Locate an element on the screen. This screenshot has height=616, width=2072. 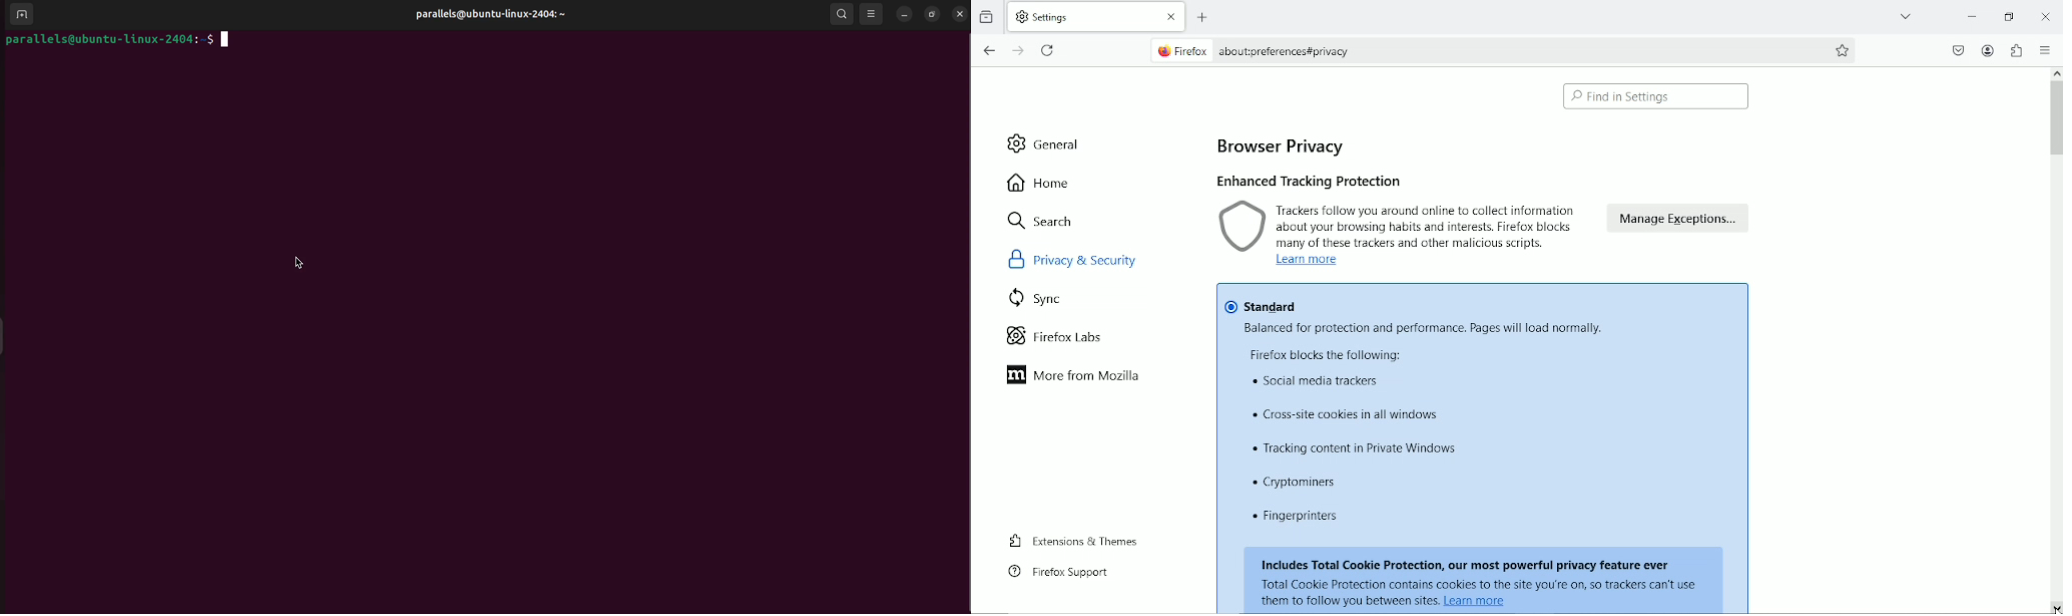
standard is located at coordinates (1271, 307).